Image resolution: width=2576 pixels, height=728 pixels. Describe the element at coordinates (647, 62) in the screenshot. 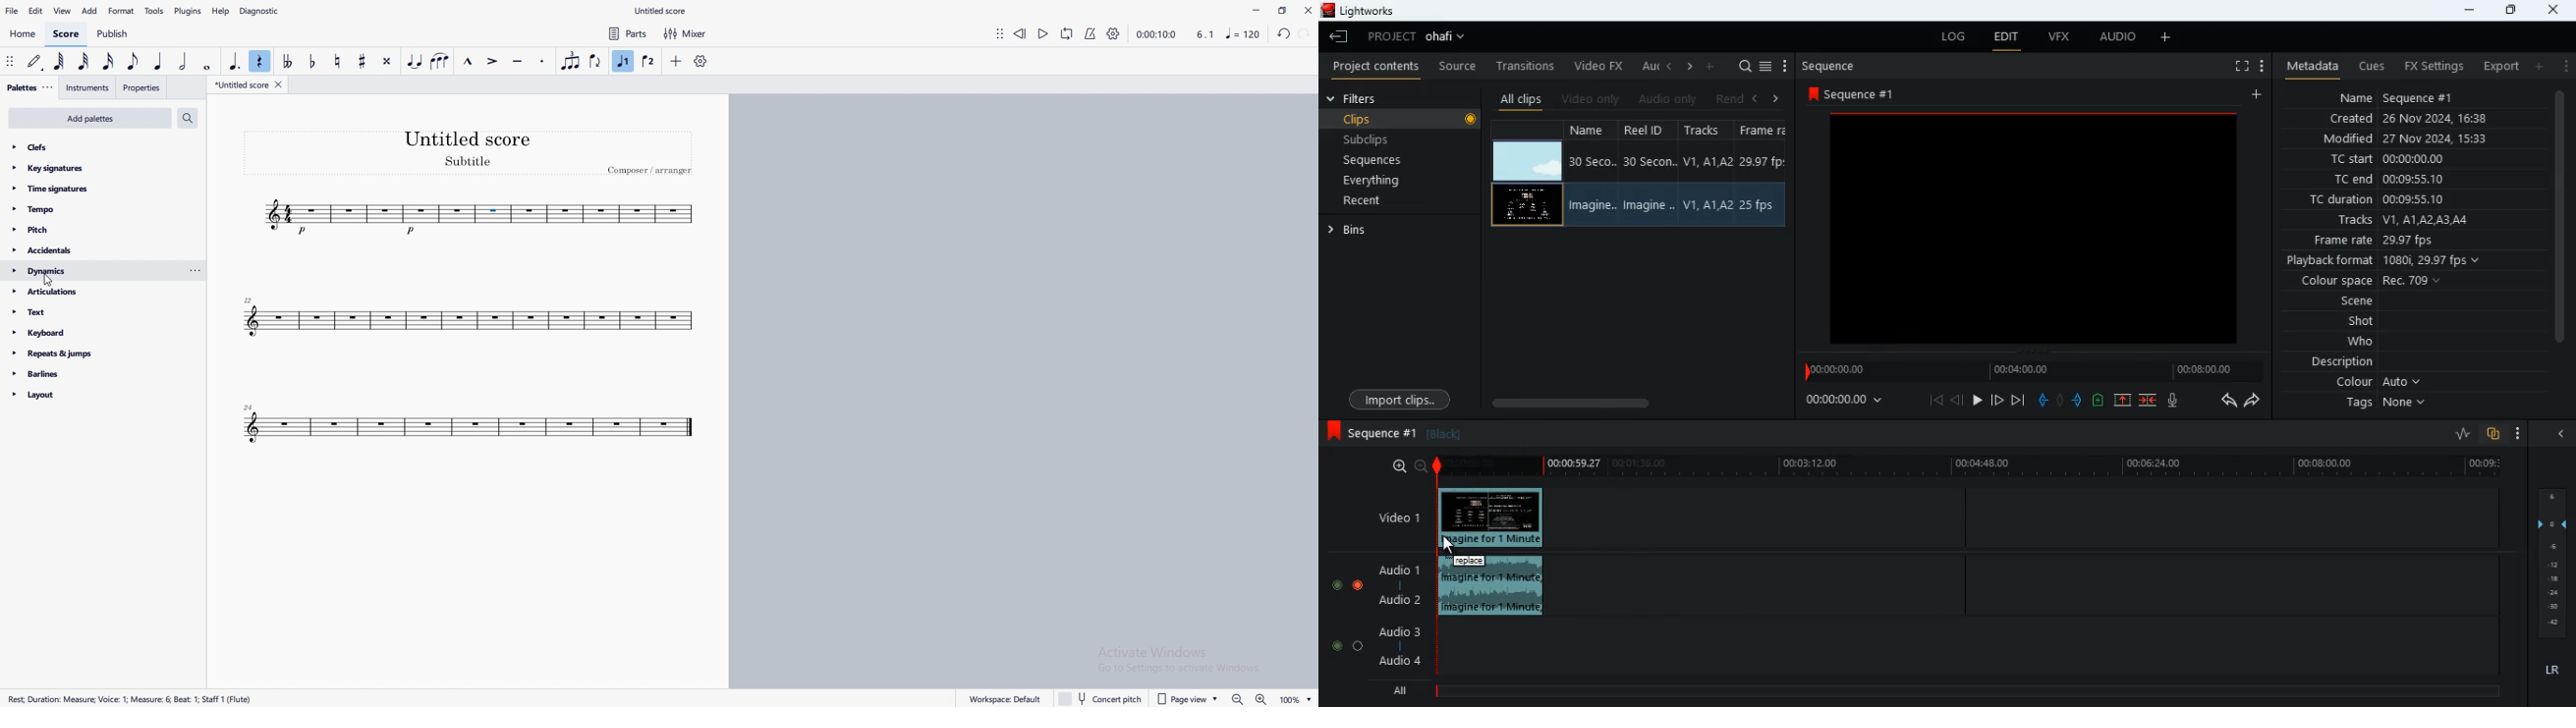

I see `voice 2` at that location.